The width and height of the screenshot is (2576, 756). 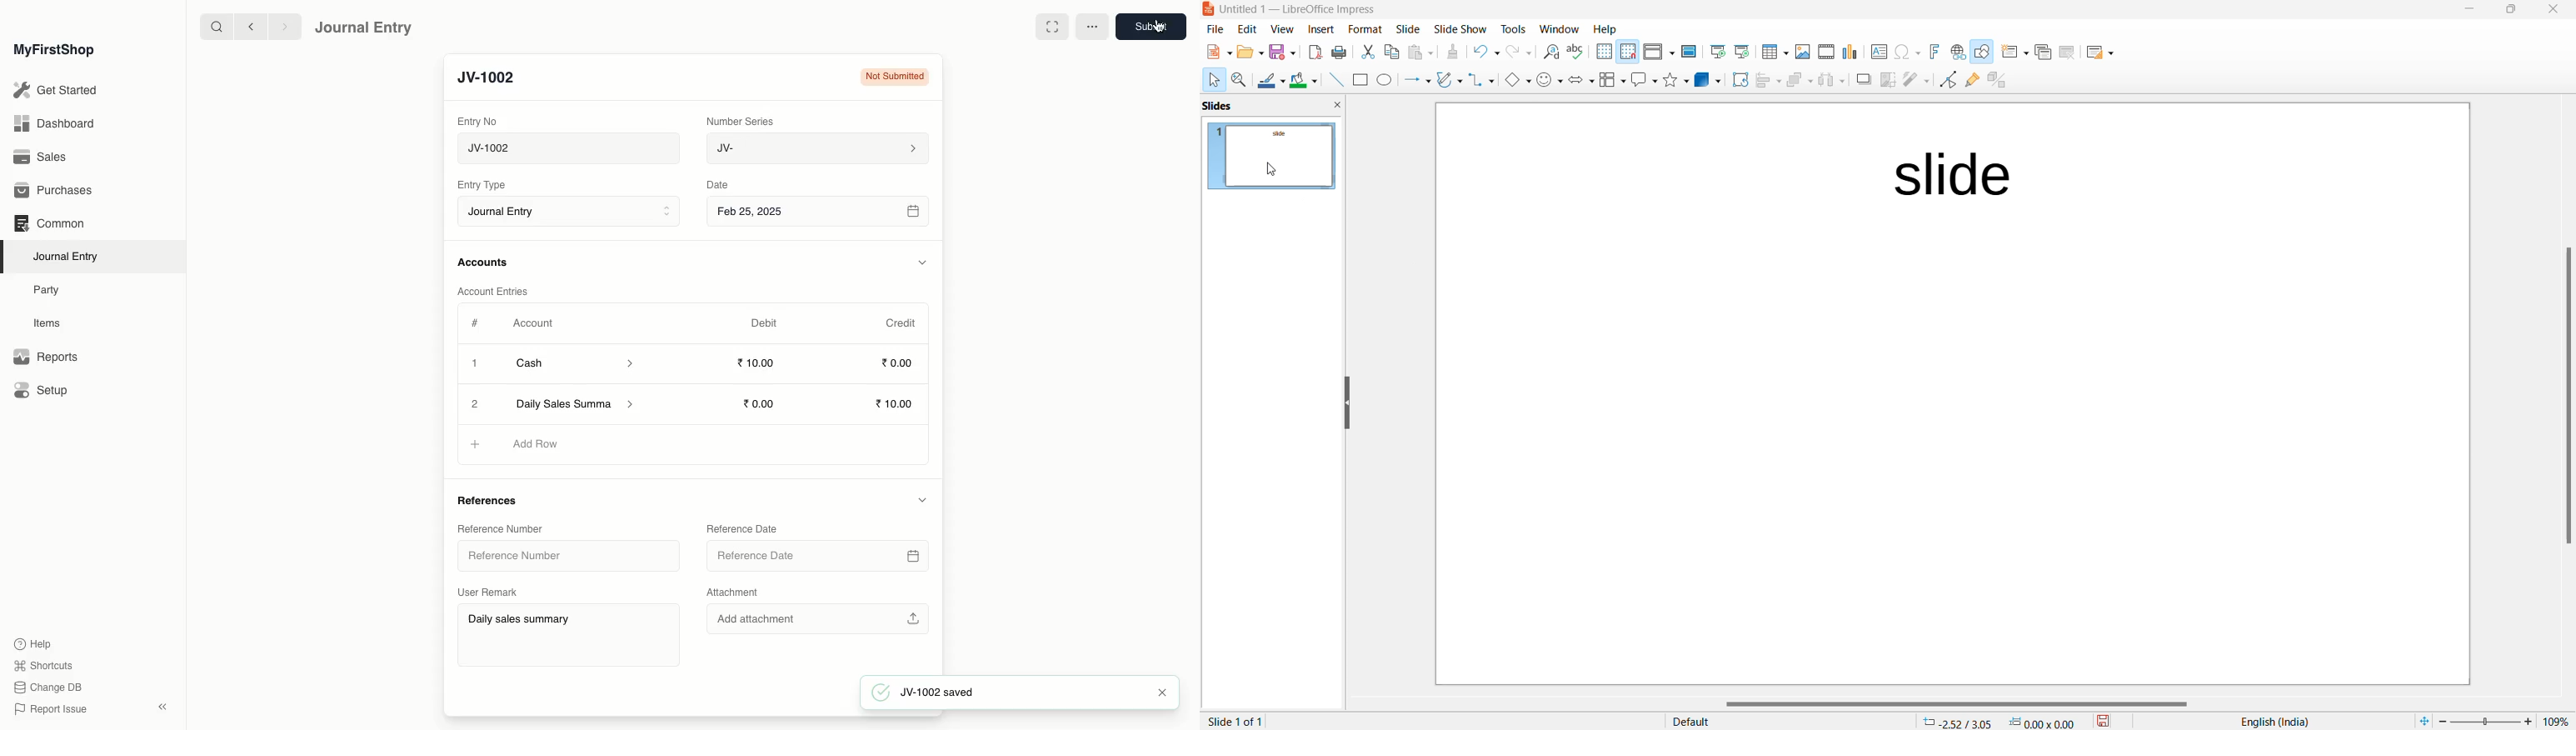 What do you see at coordinates (573, 212) in the screenshot?
I see `Journal Entry` at bounding box center [573, 212].